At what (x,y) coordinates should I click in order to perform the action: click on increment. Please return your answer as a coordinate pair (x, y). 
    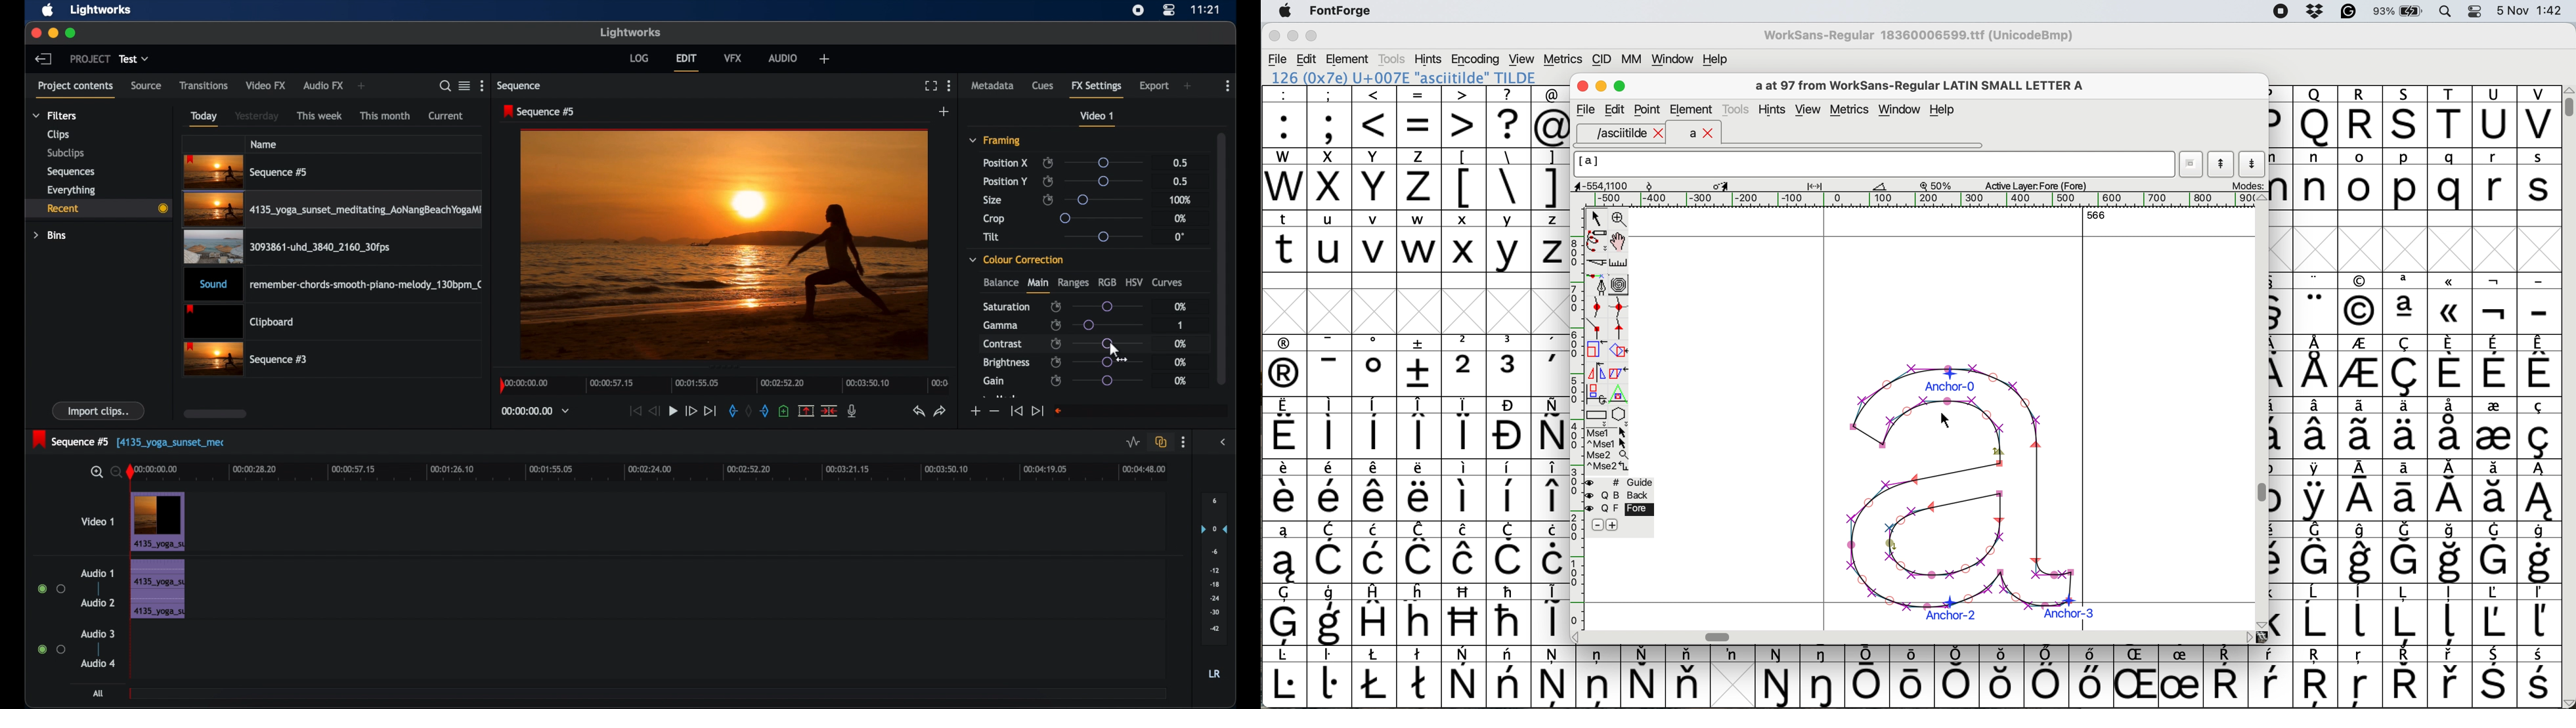
    Looking at the image, I should click on (974, 412).